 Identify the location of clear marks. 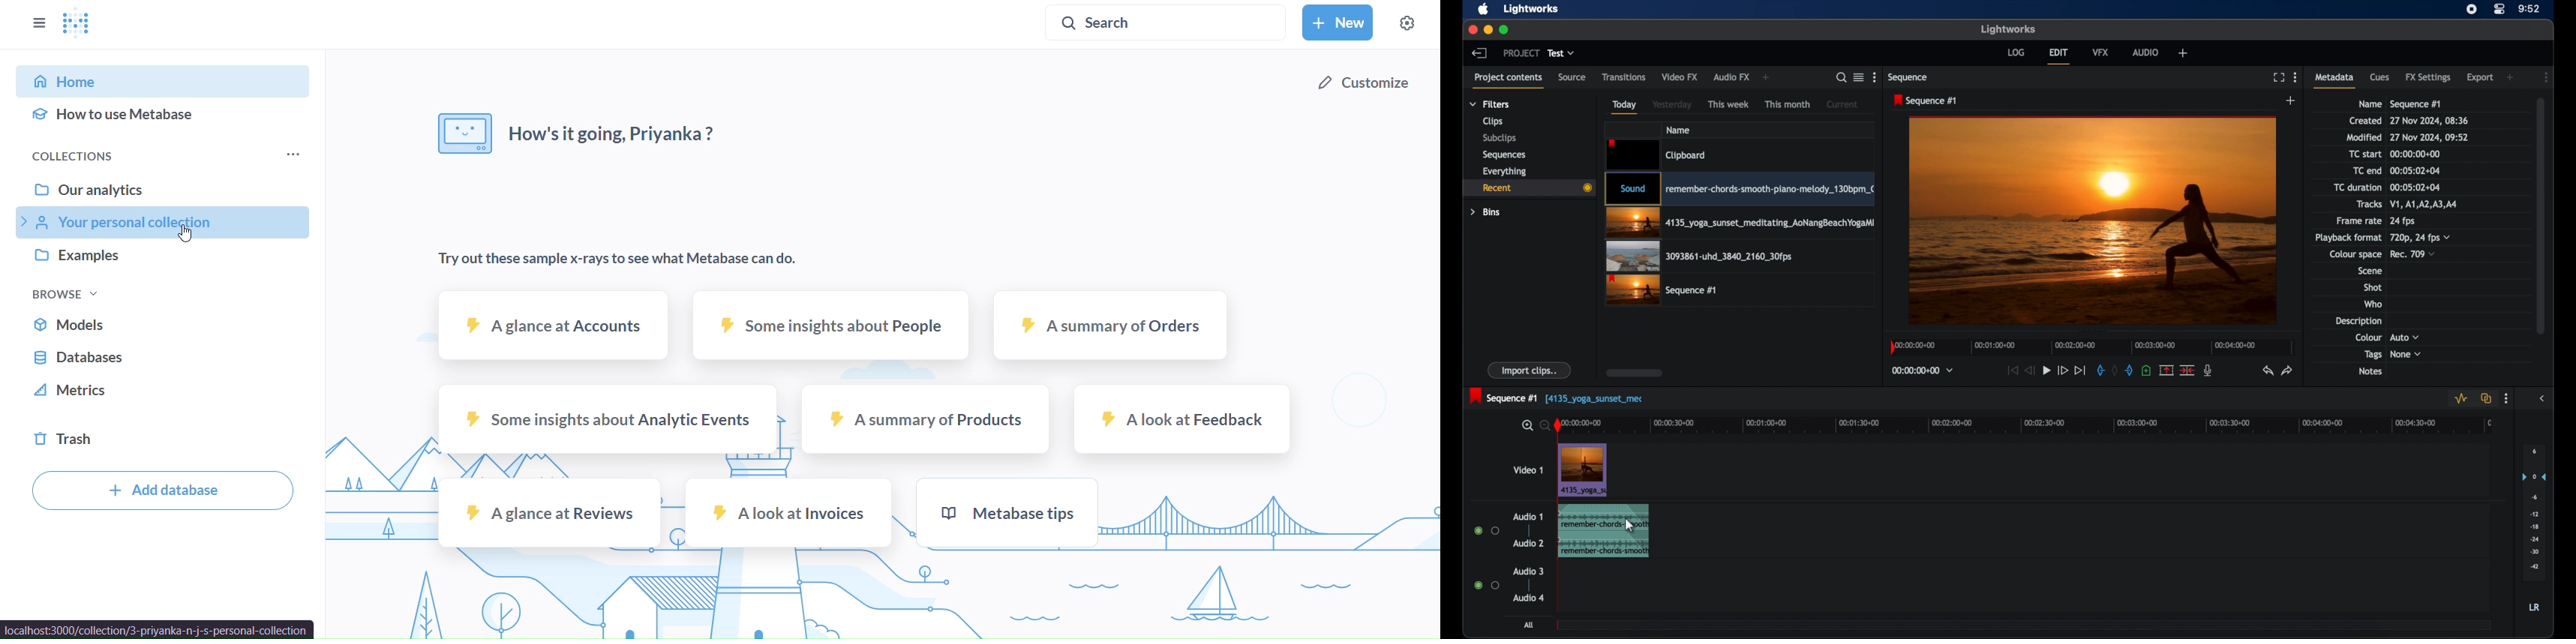
(2115, 371).